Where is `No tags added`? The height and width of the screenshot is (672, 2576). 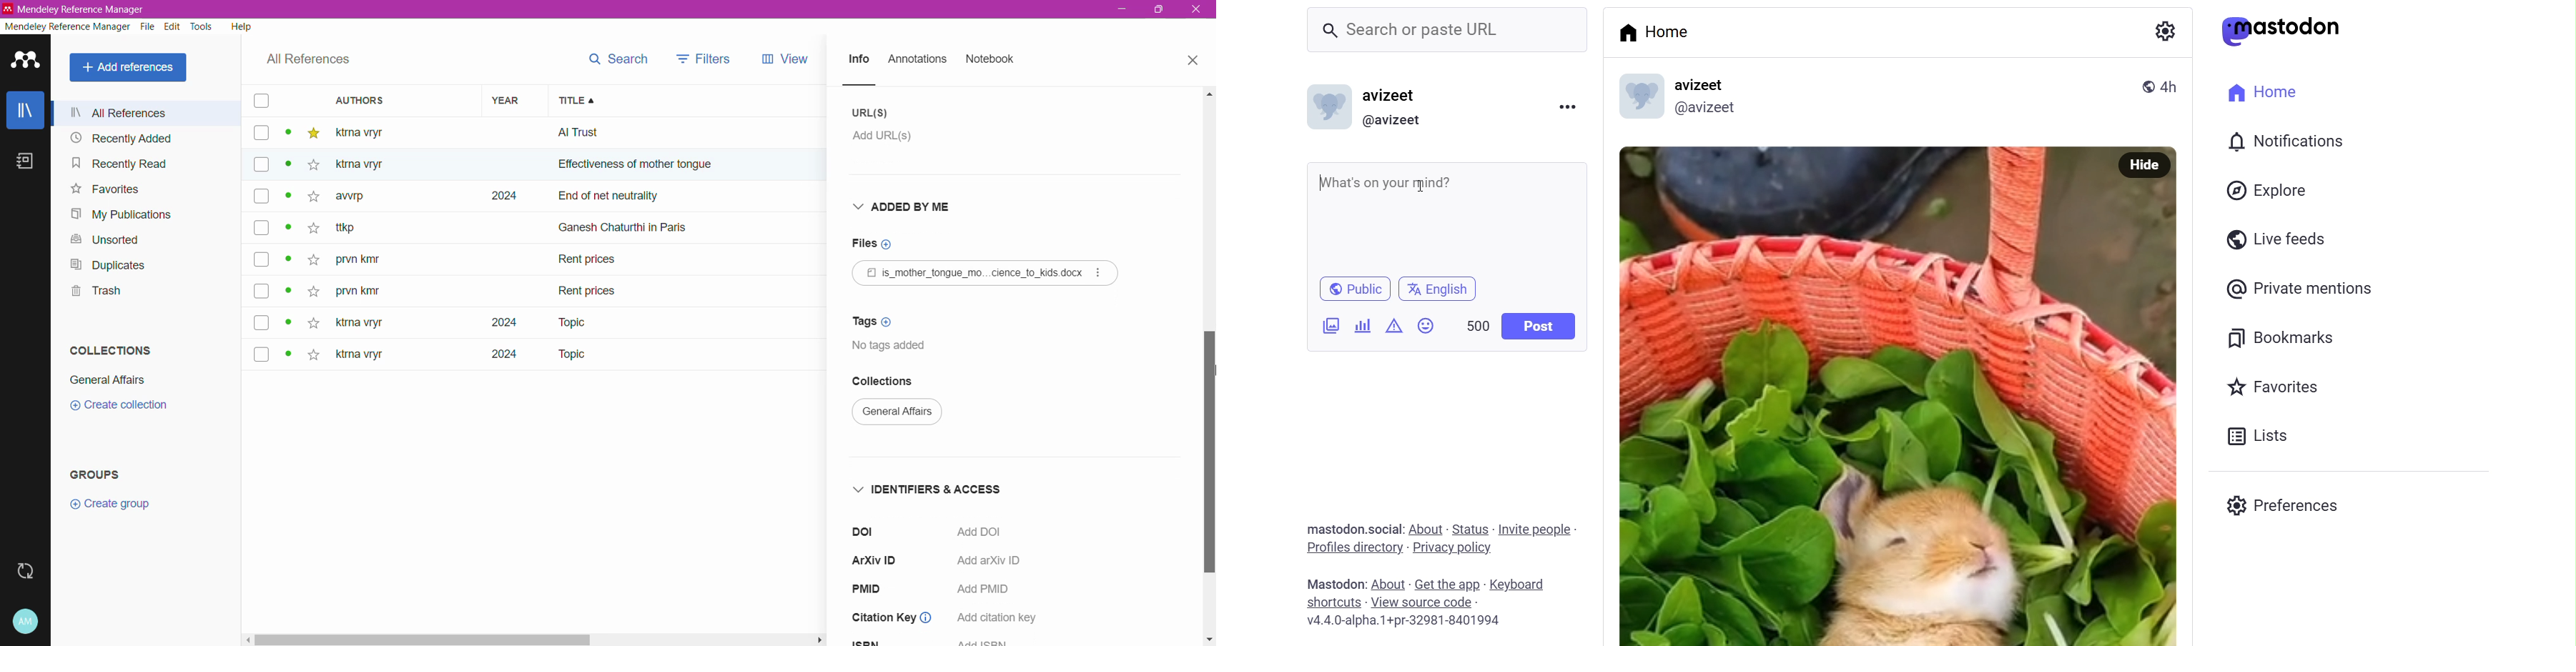
No tags added is located at coordinates (896, 346).